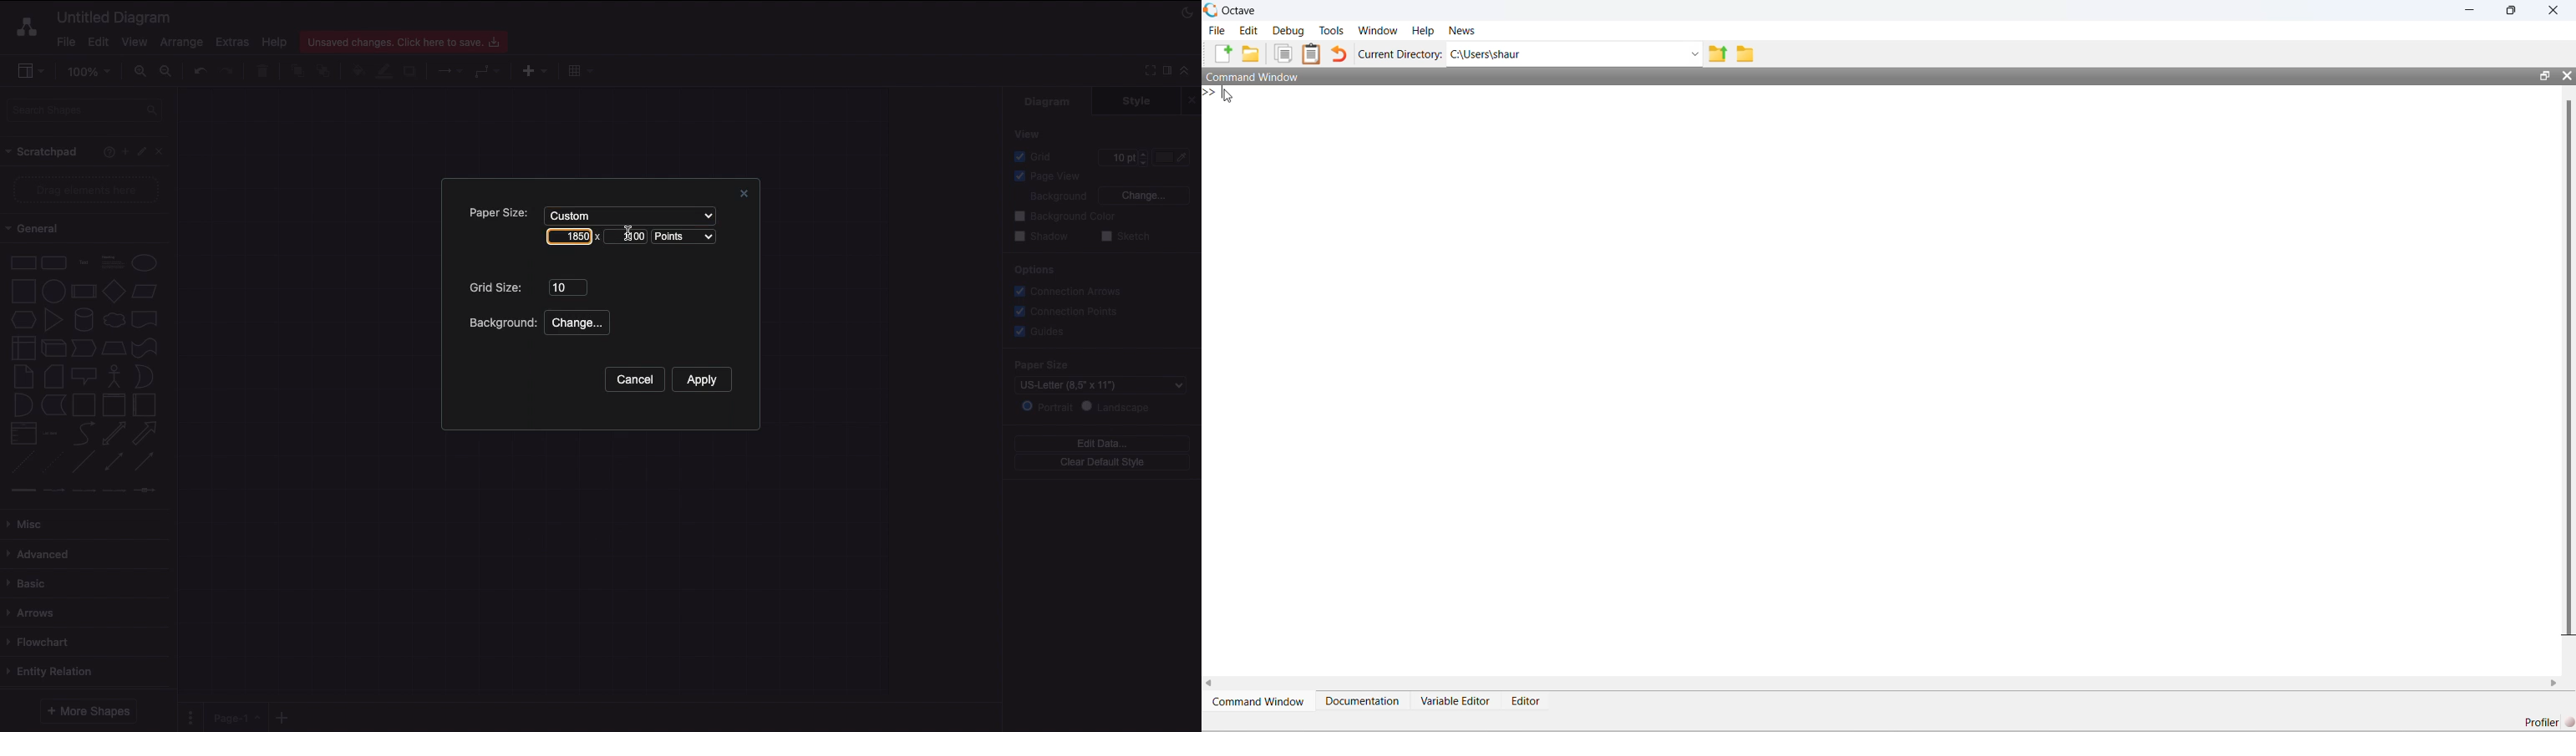  Describe the element at coordinates (1260, 700) in the screenshot. I see `Command Window` at that location.